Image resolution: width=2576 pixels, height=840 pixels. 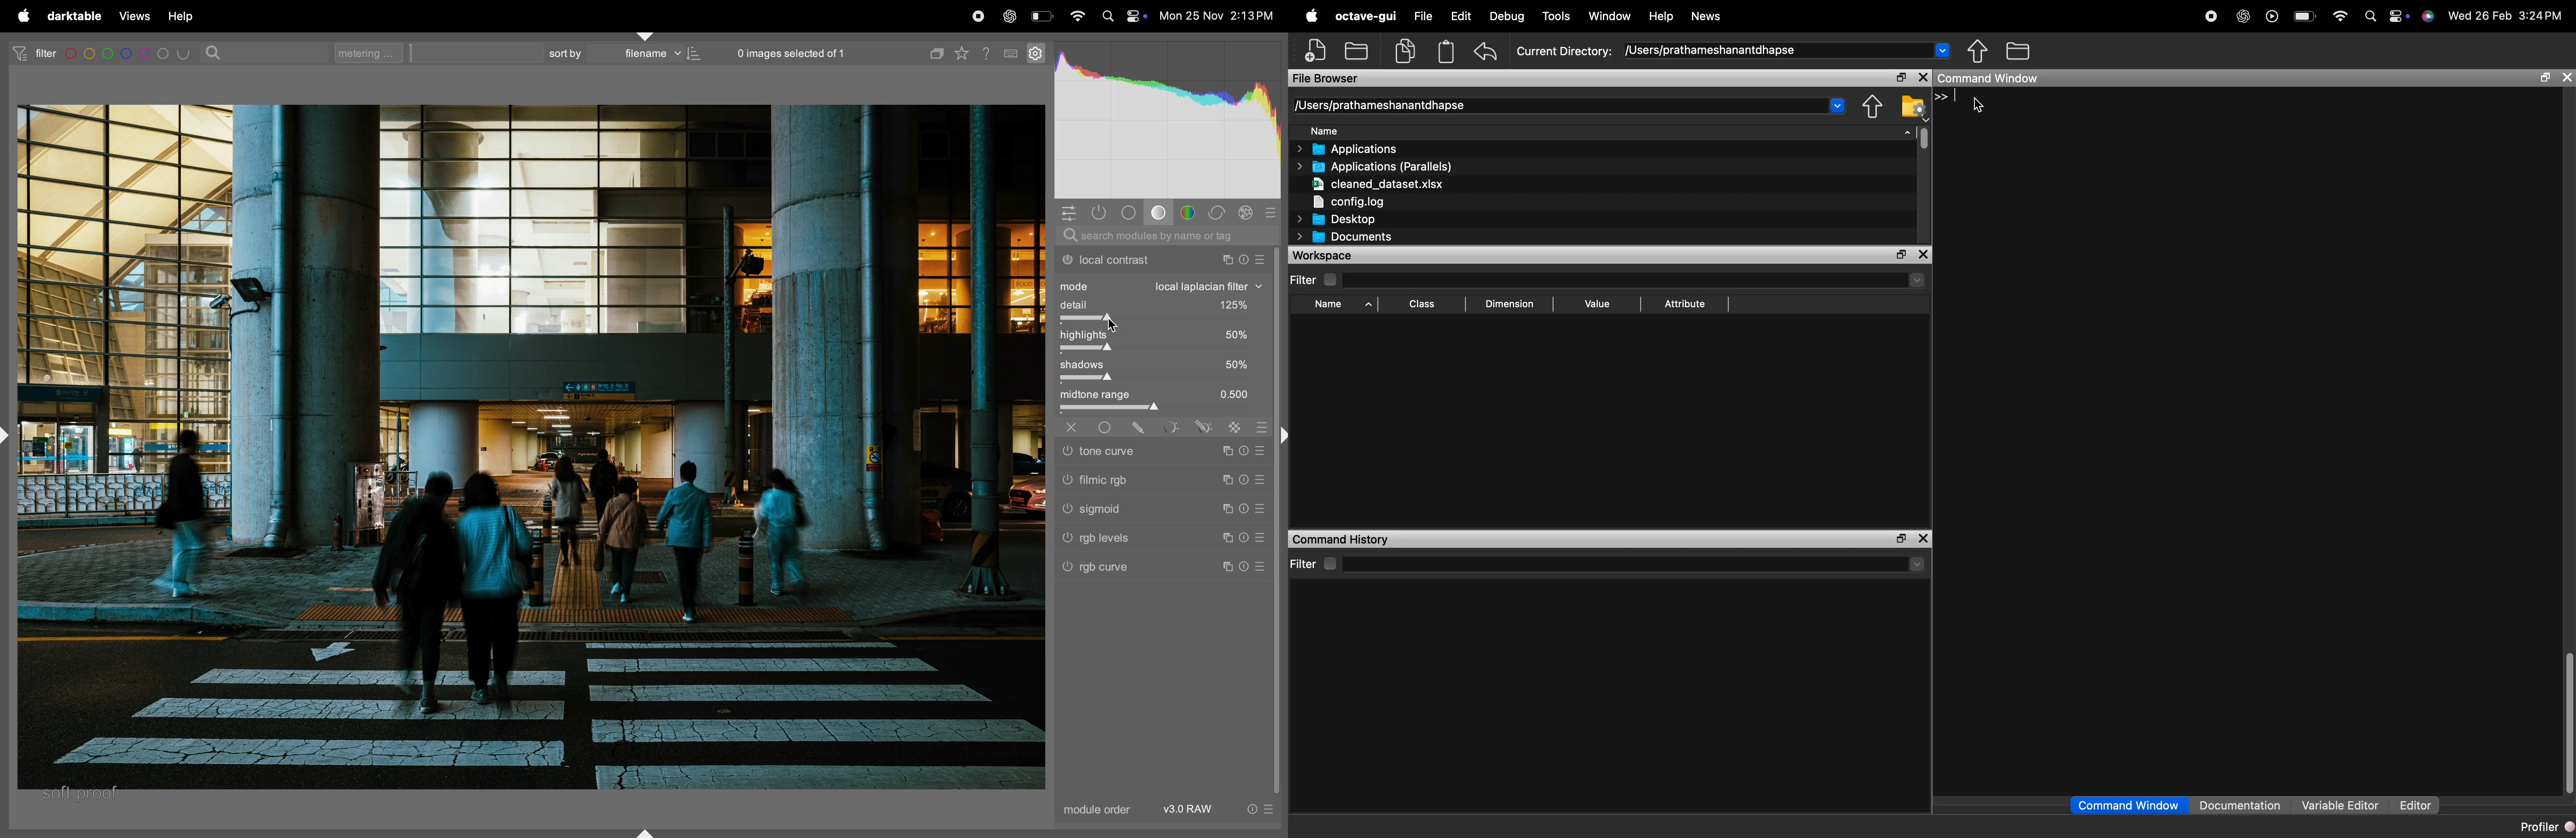 What do you see at coordinates (1245, 478) in the screenshot?
I see `reset` at bounding box center [1245, 478].